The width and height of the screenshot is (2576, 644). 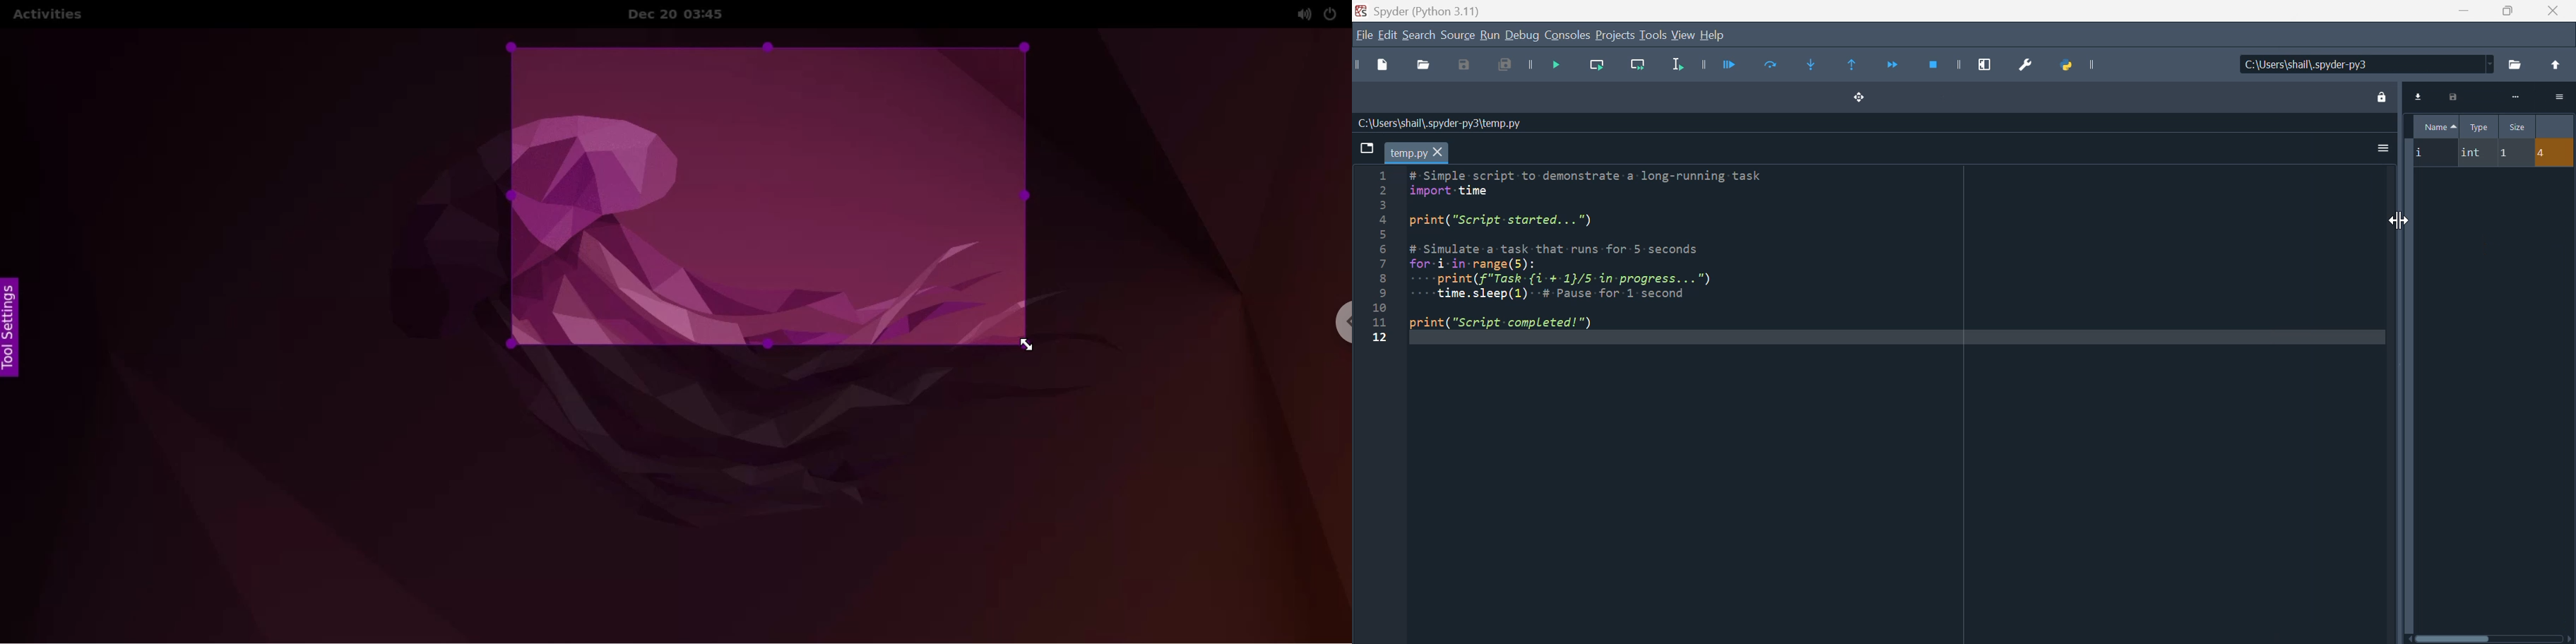 I want to click on browse tabs, so click(x=1367, y=148).